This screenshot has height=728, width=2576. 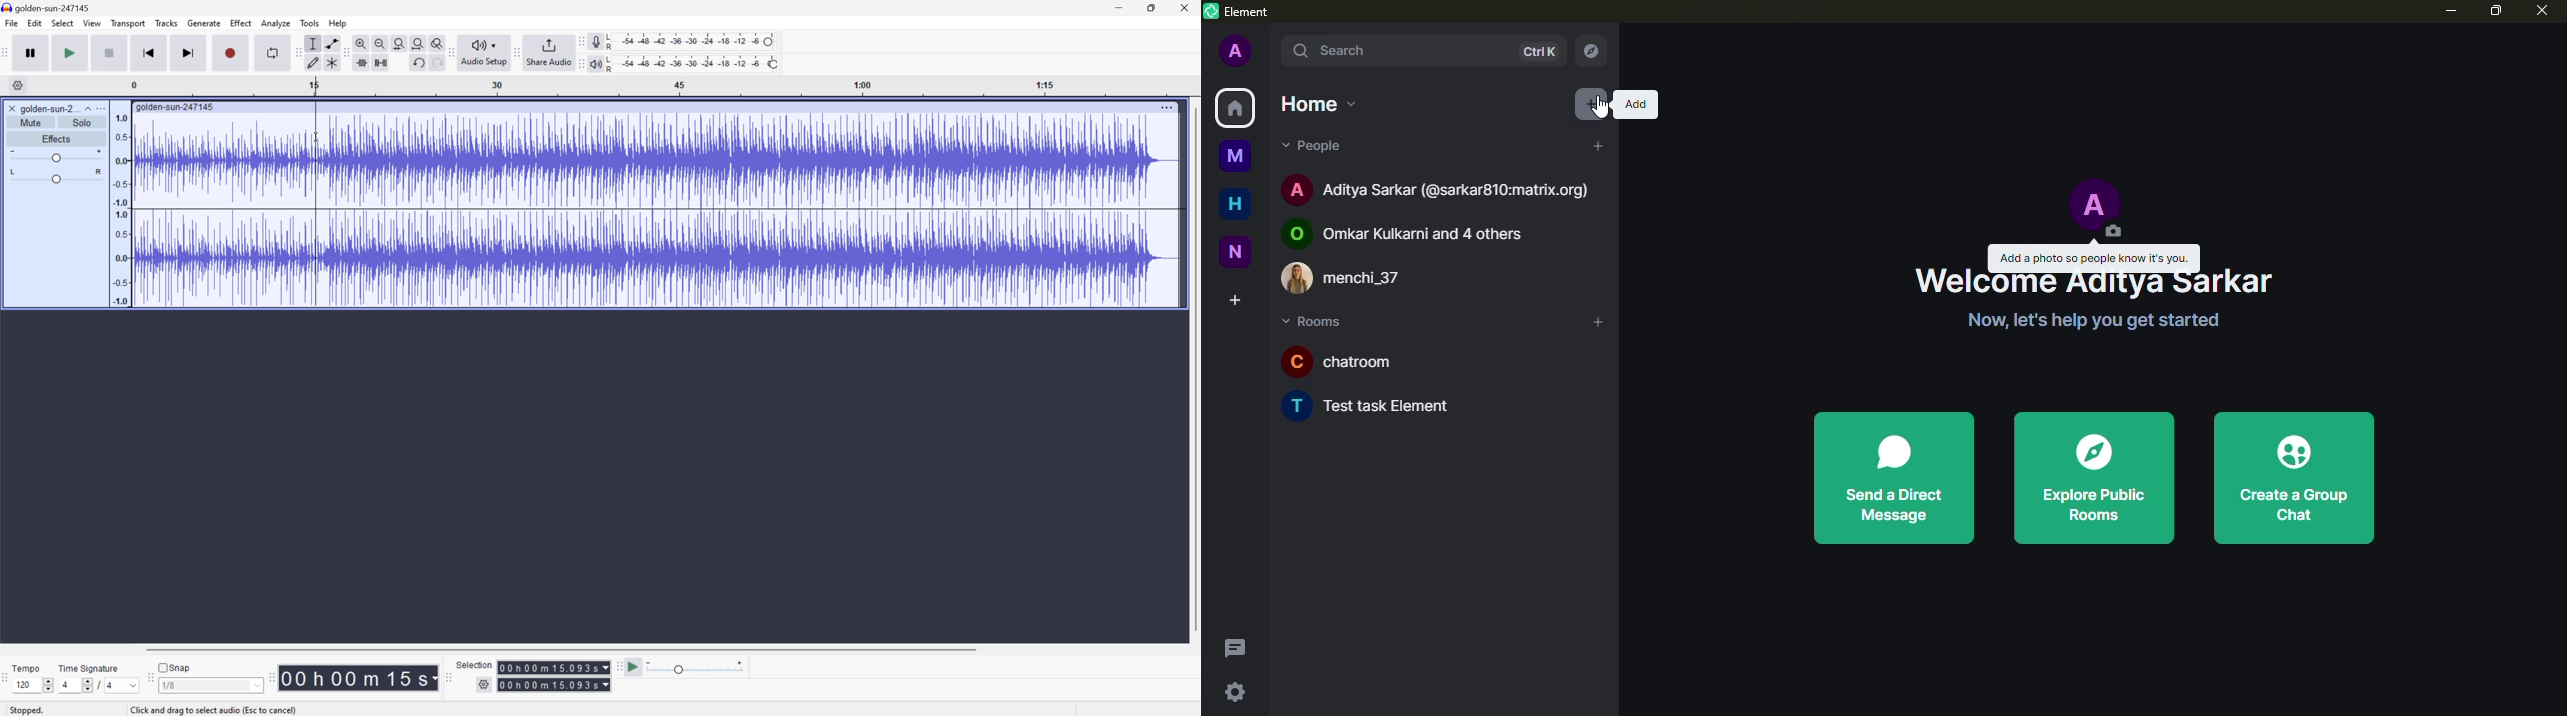 What do you see at coordinates (358, 677) in the screenshot?
I see `Time` at bounding box center [358, 677].